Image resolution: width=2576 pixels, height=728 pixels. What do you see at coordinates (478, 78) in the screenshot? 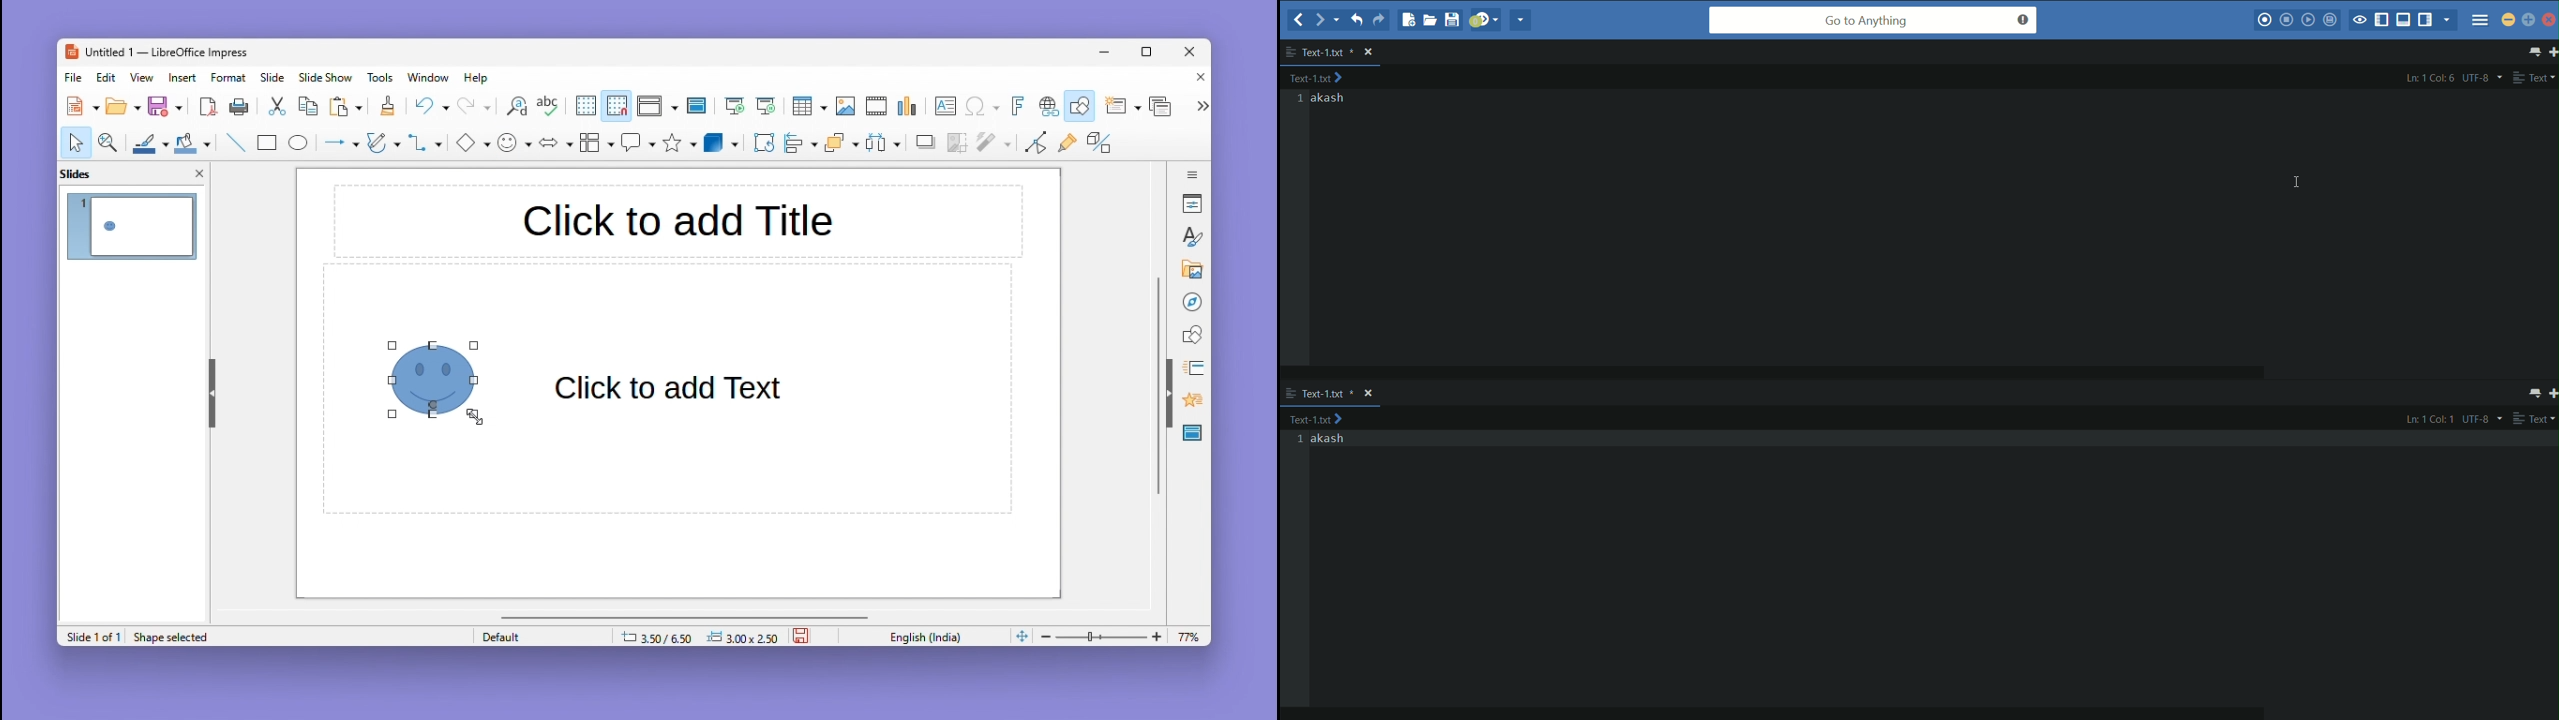
I see `Help` at bounding box center [478, 78].